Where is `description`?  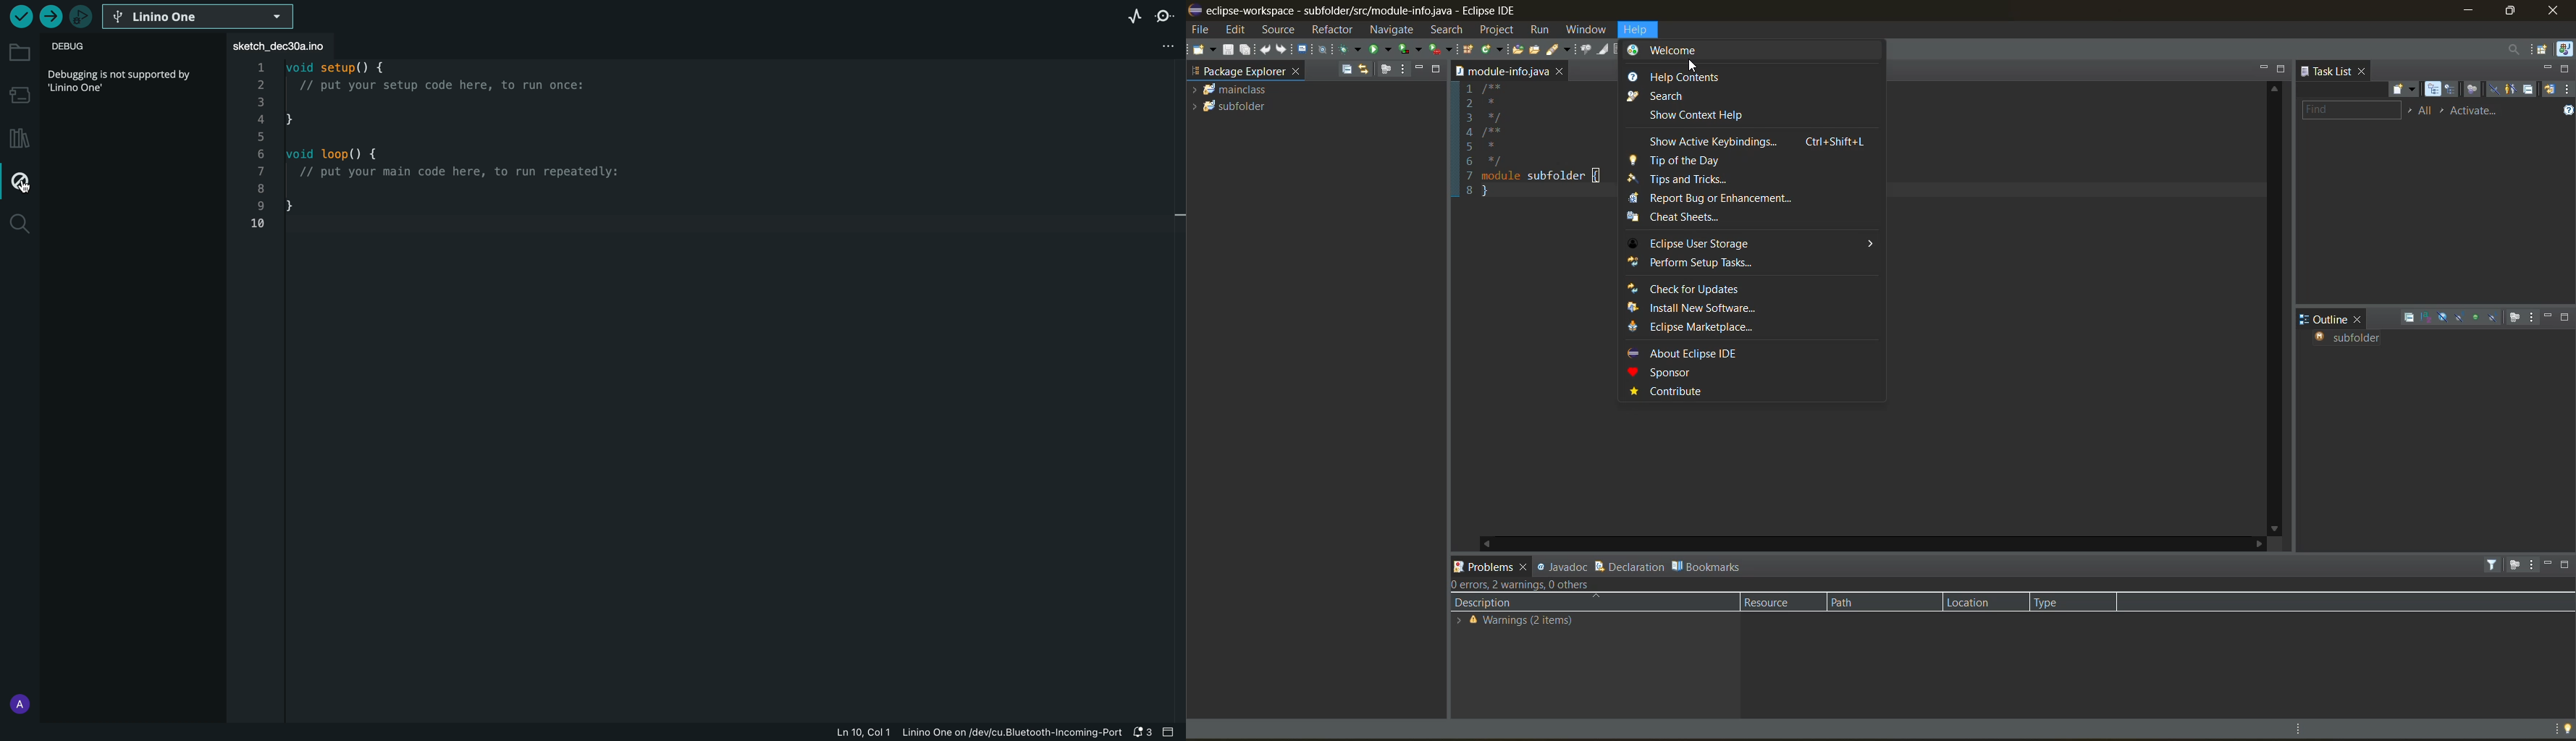 description is located at coordinates (129, 83).